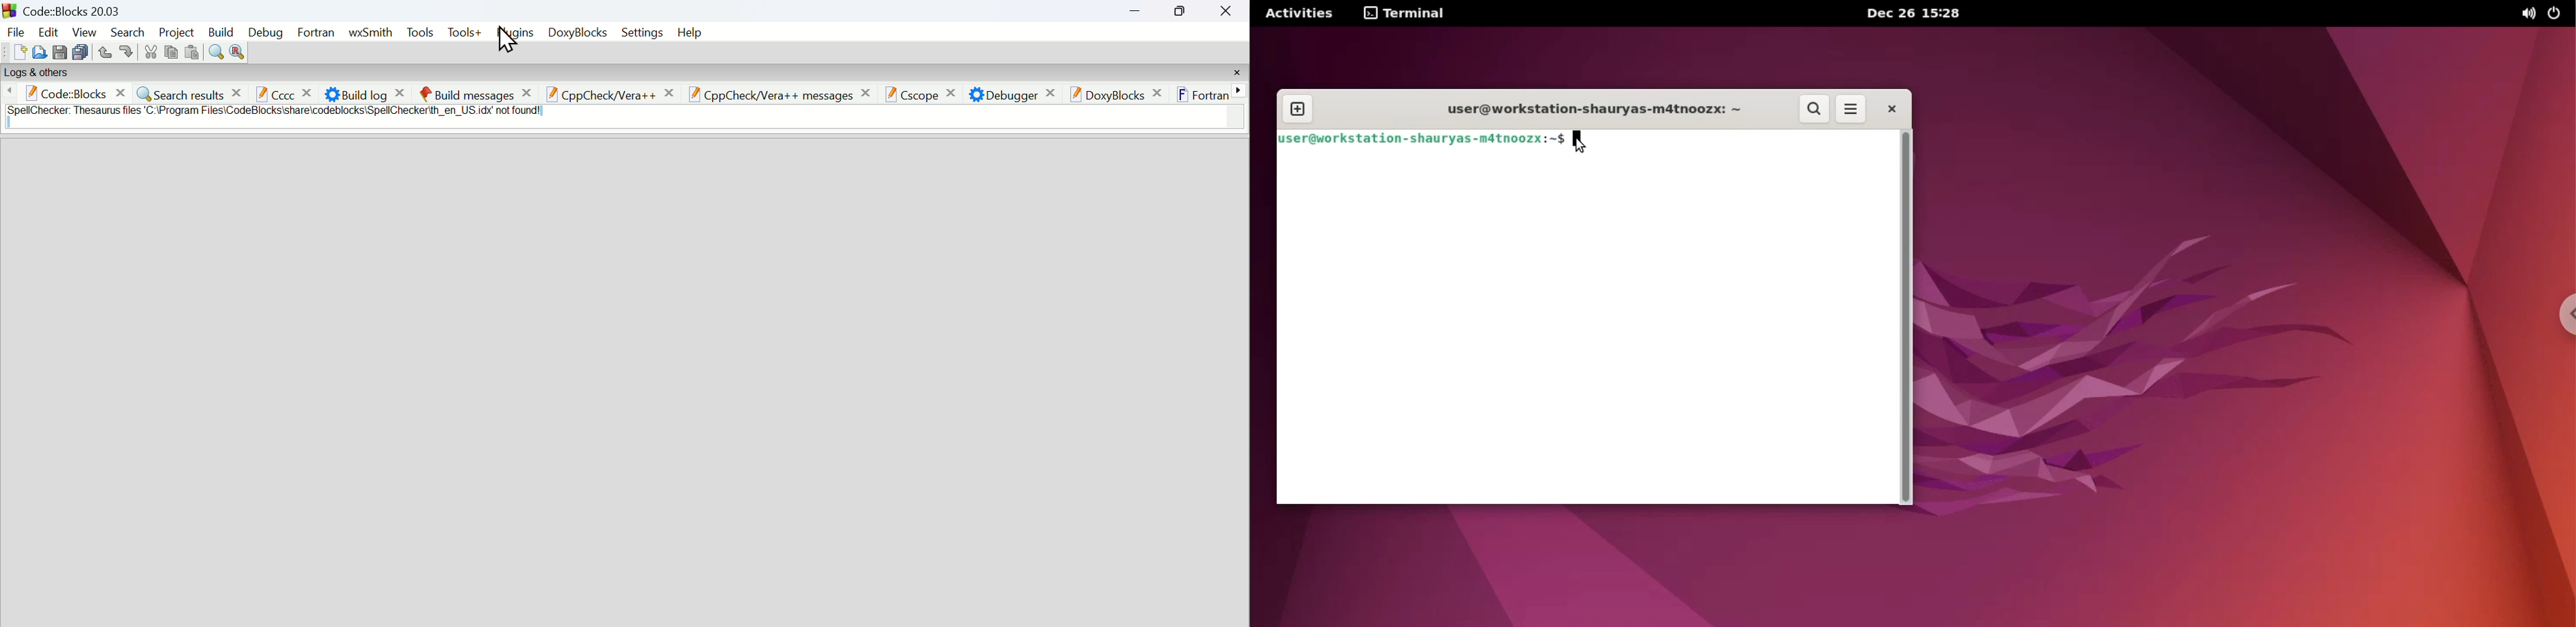  What do you see at coordinates (77, 93) in the screenshot?
I see `Code Blocks` at bounding box center [77, 93].